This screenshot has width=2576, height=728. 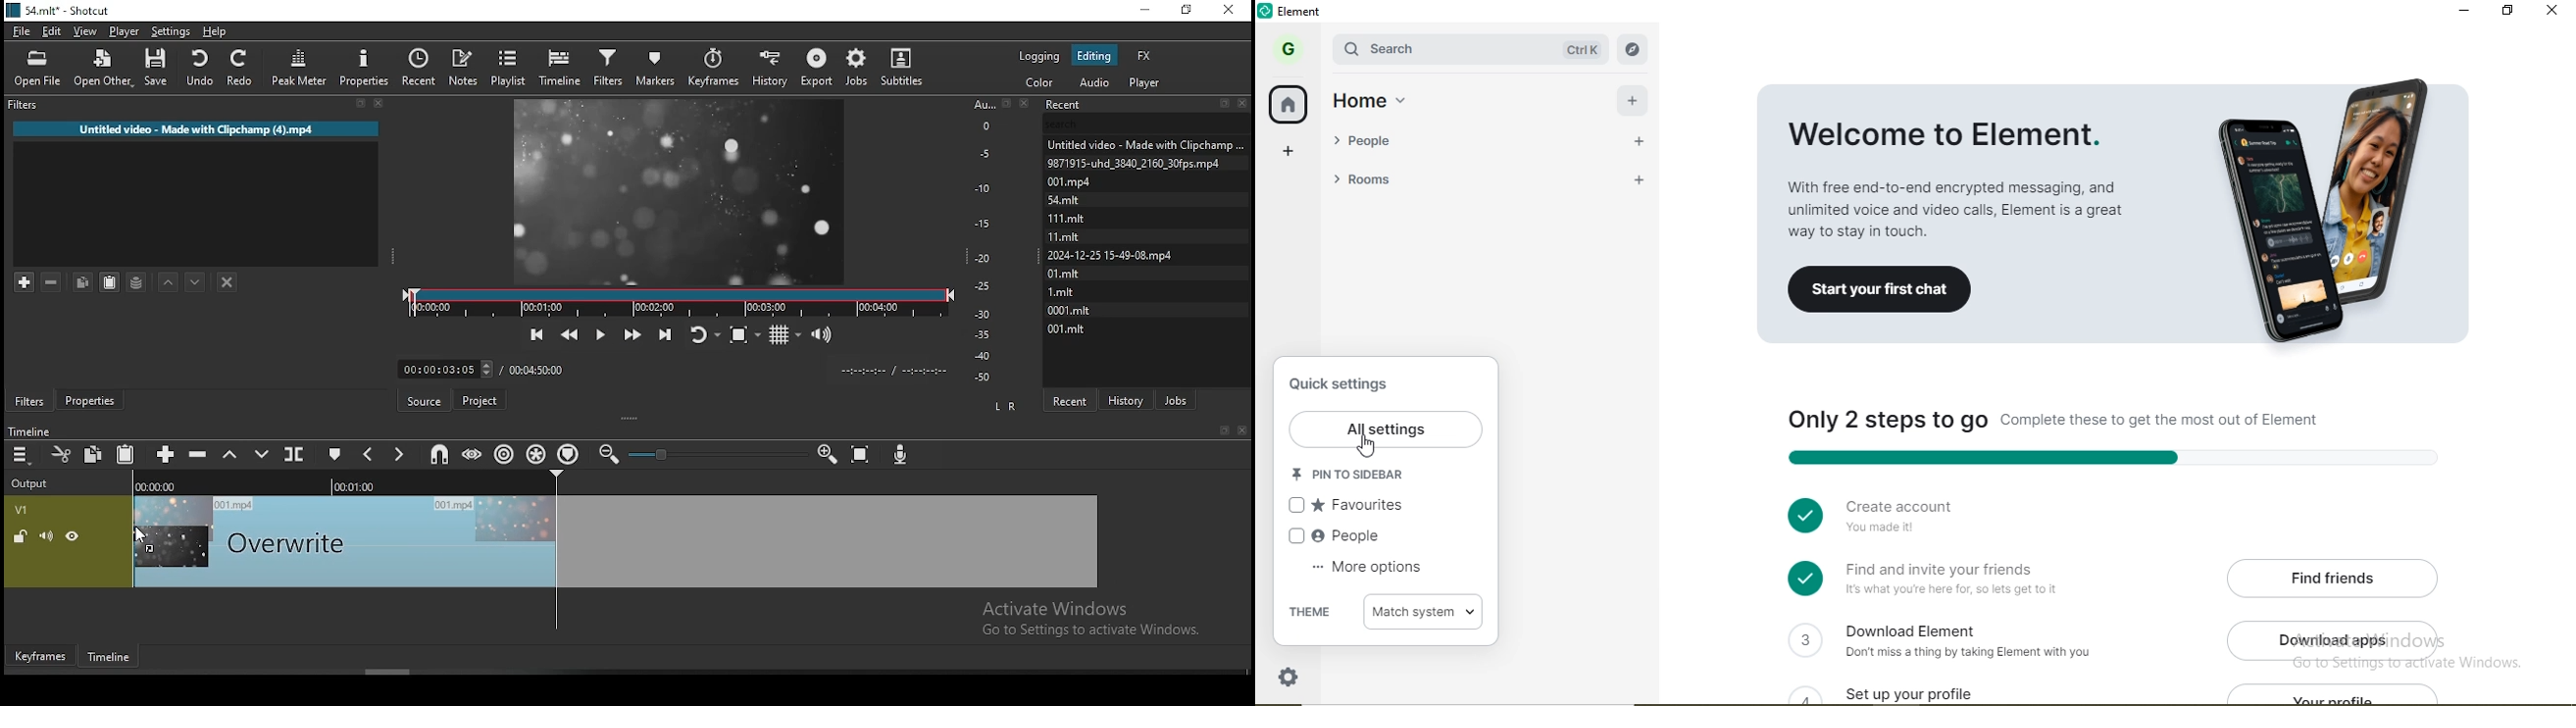 What do you see at coordinates (1134, 162) in the screenshot?
I see `files` at bounding box center [1134, 162].